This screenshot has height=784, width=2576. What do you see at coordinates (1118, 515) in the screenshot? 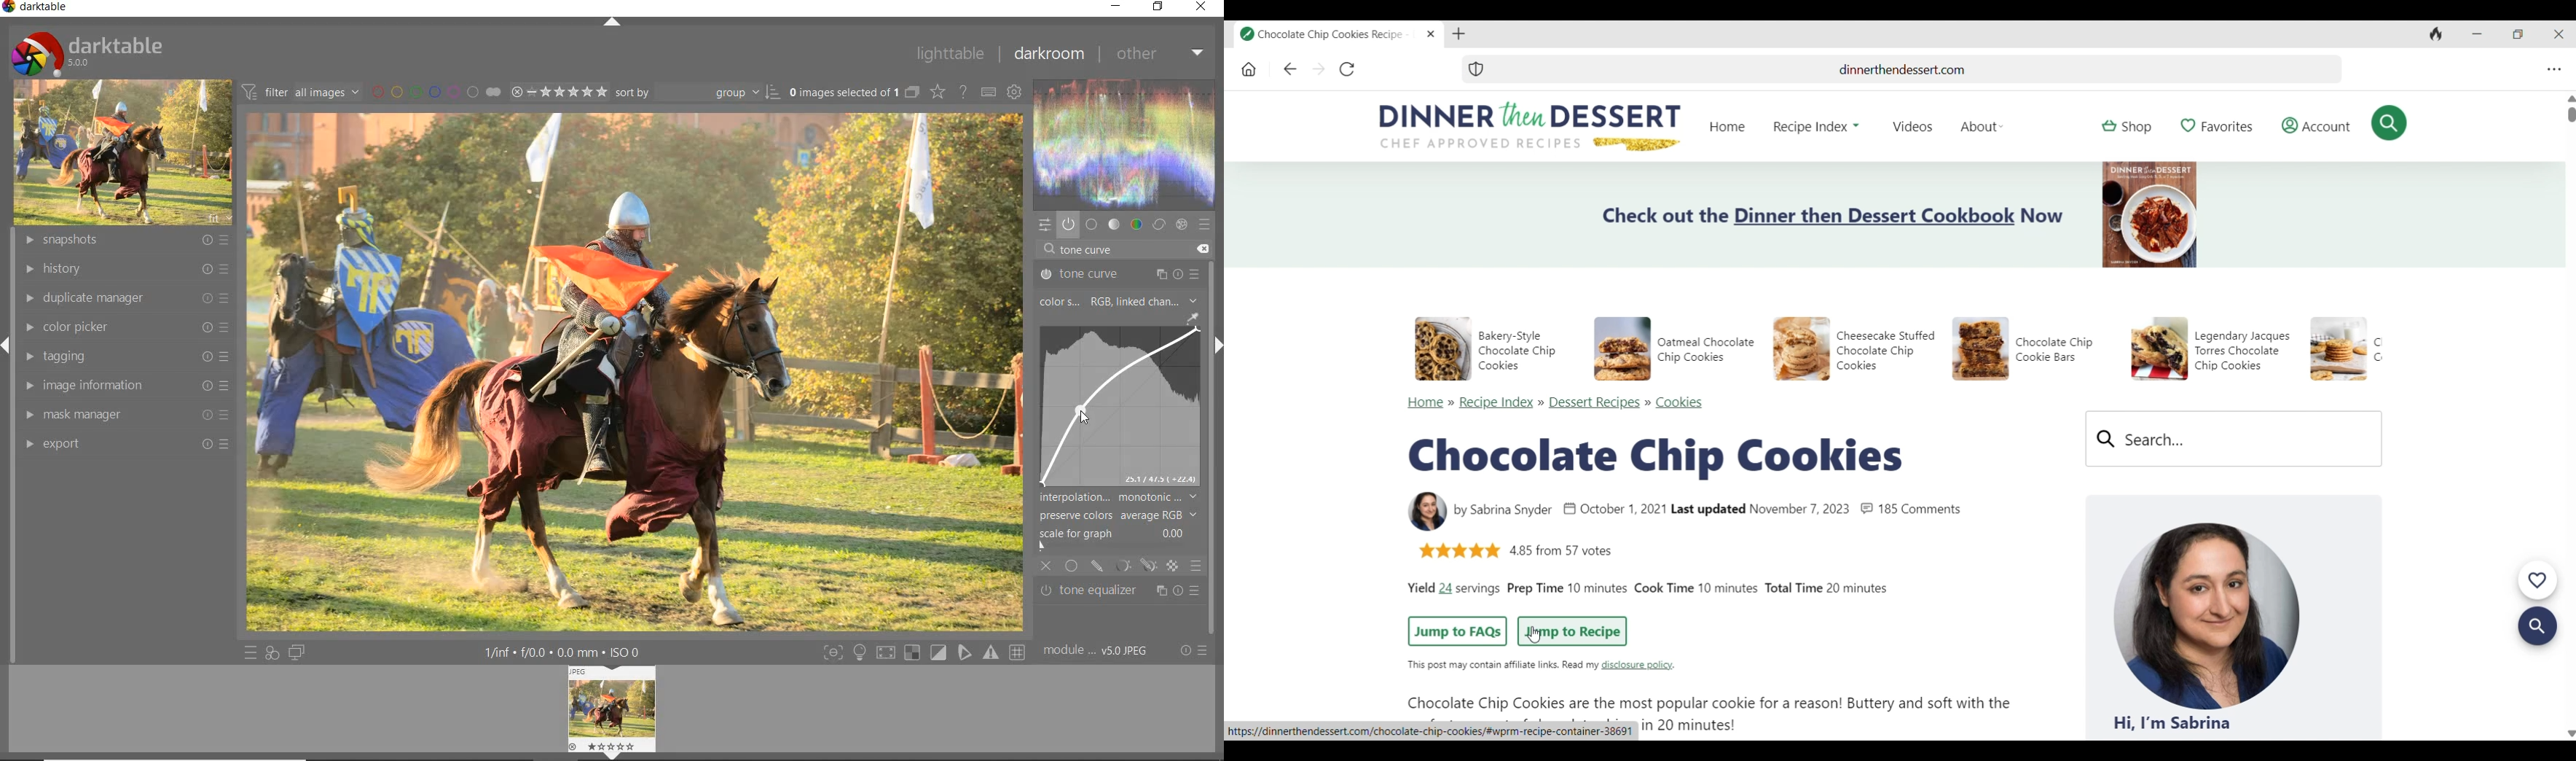
I see `preserve colors` at bounding box center [1118, 515].